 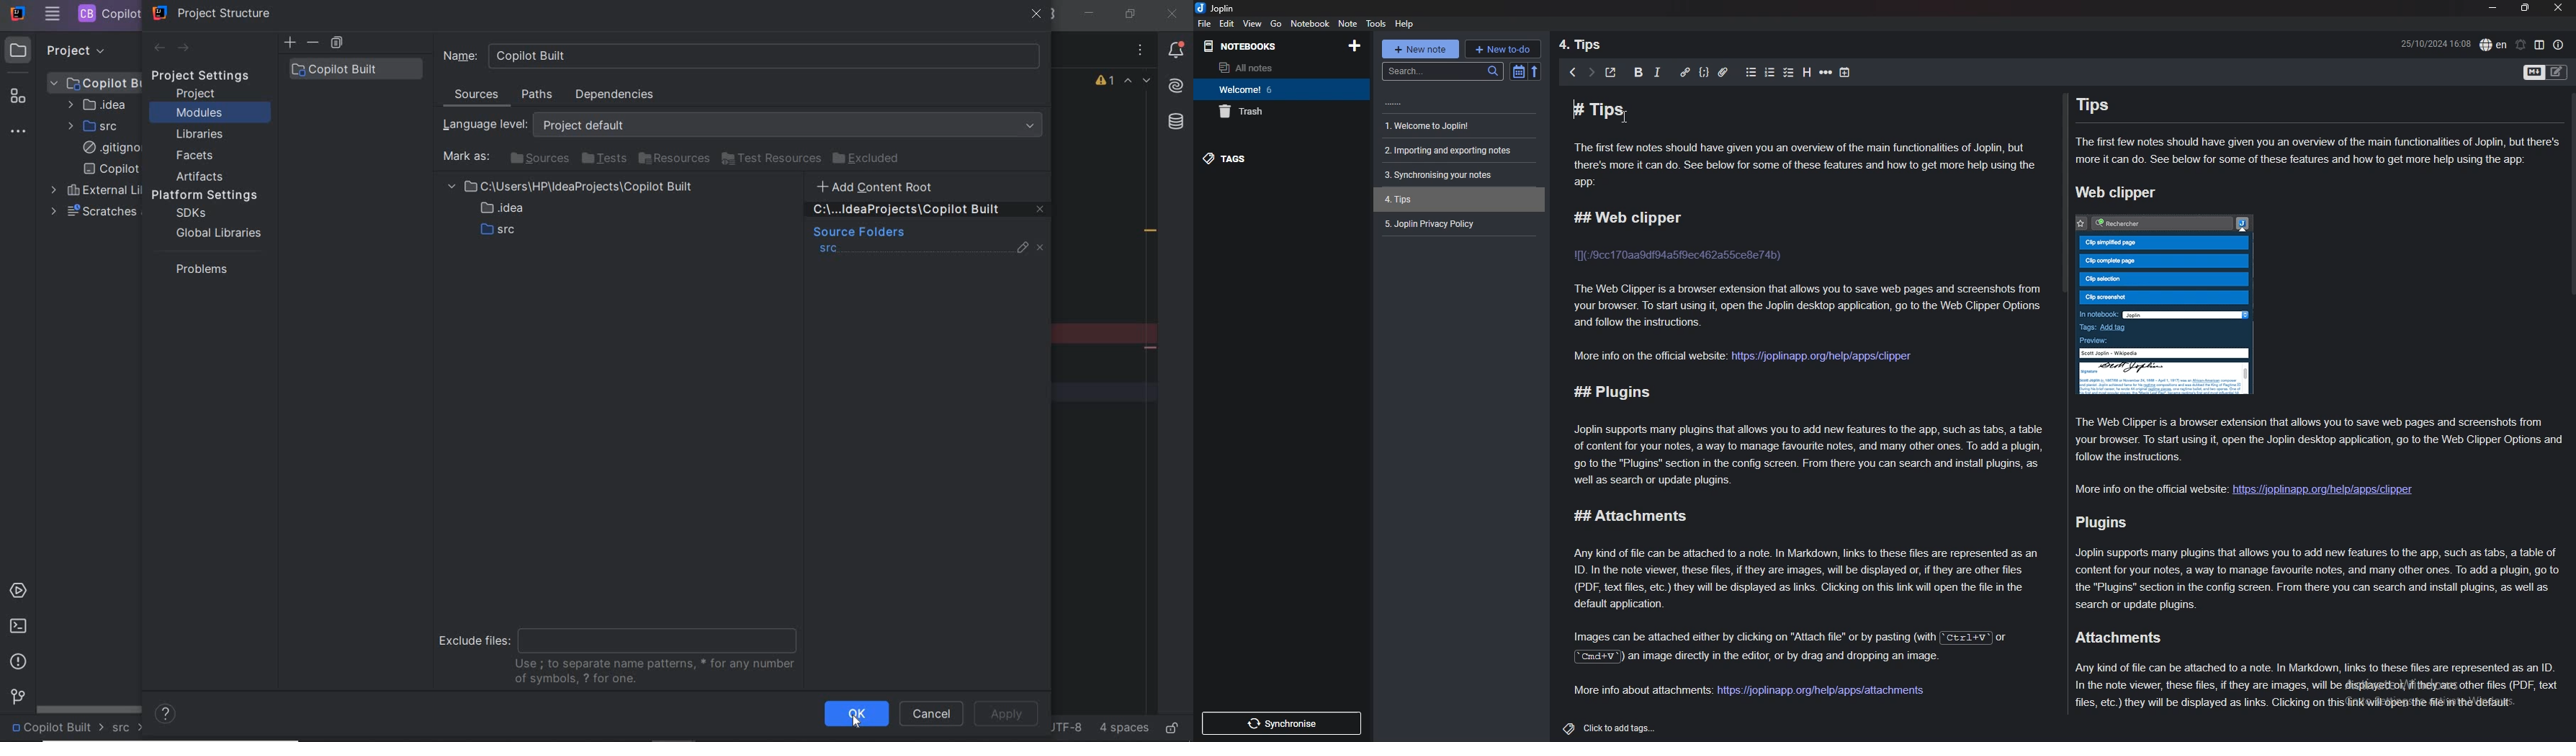 What do you see at coordinates (1348, 23) in the screenshot?
I see `note` at bounding box center [1348, 23].